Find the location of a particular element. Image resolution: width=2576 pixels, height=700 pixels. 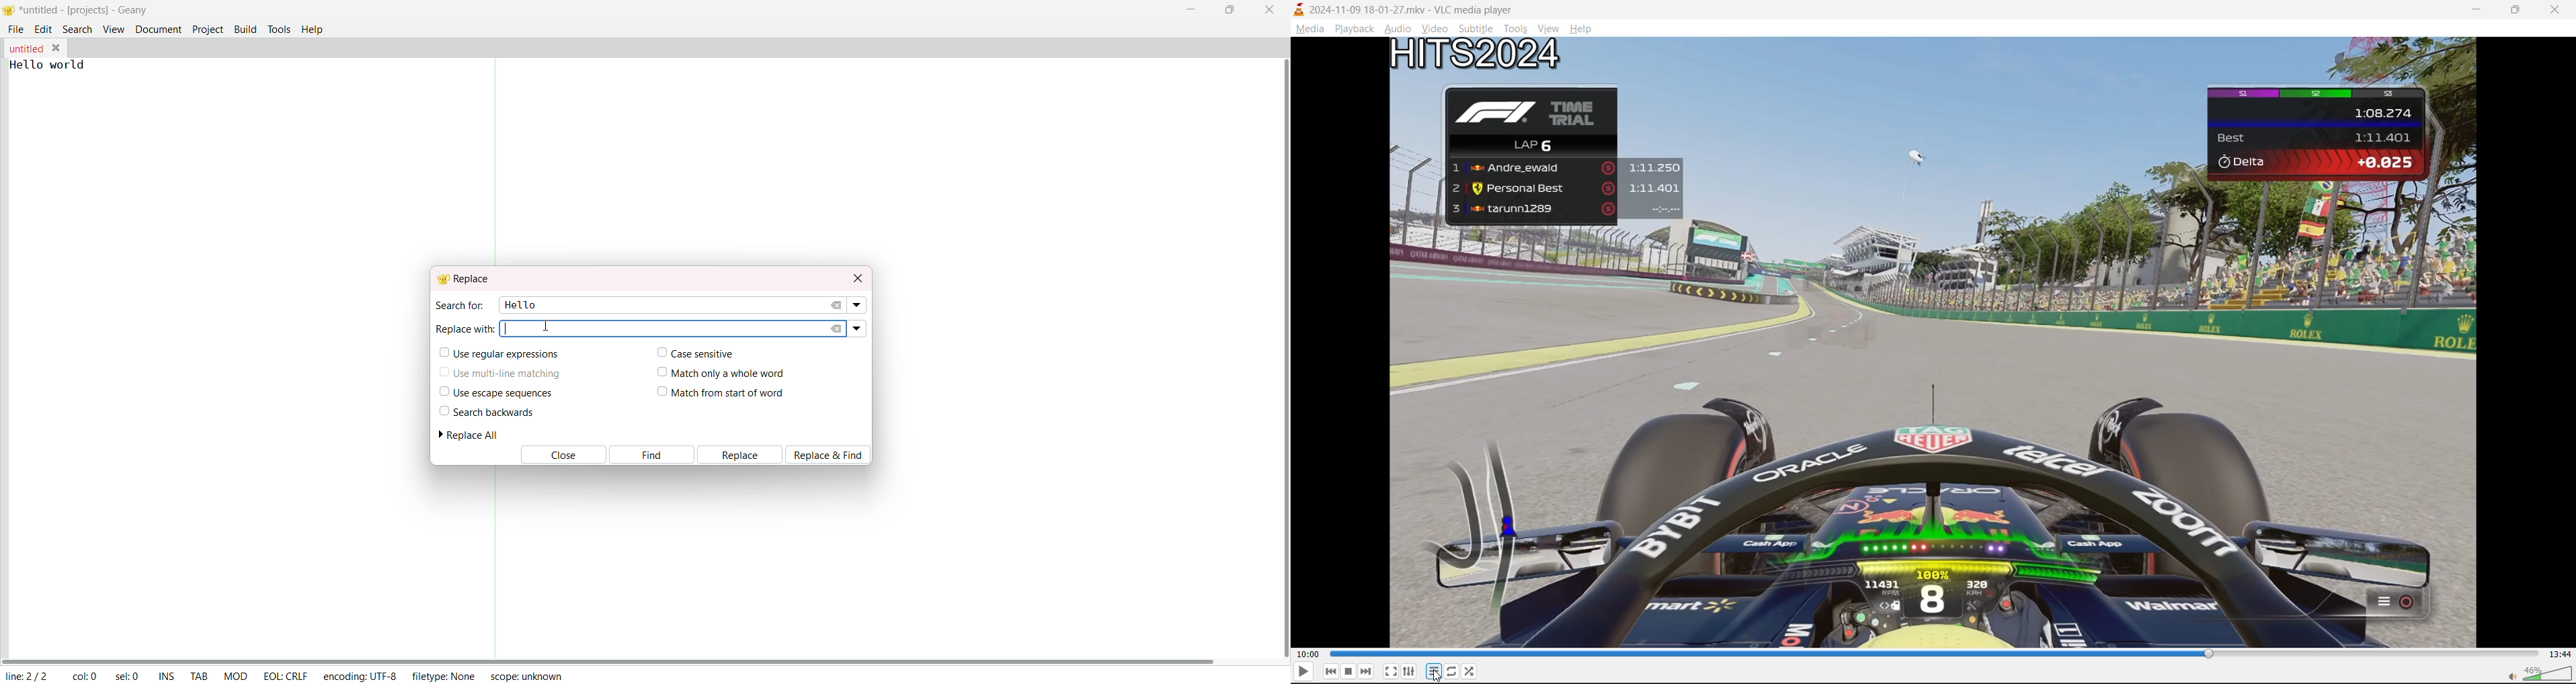

Hello world is located at coordinates (58, 65).